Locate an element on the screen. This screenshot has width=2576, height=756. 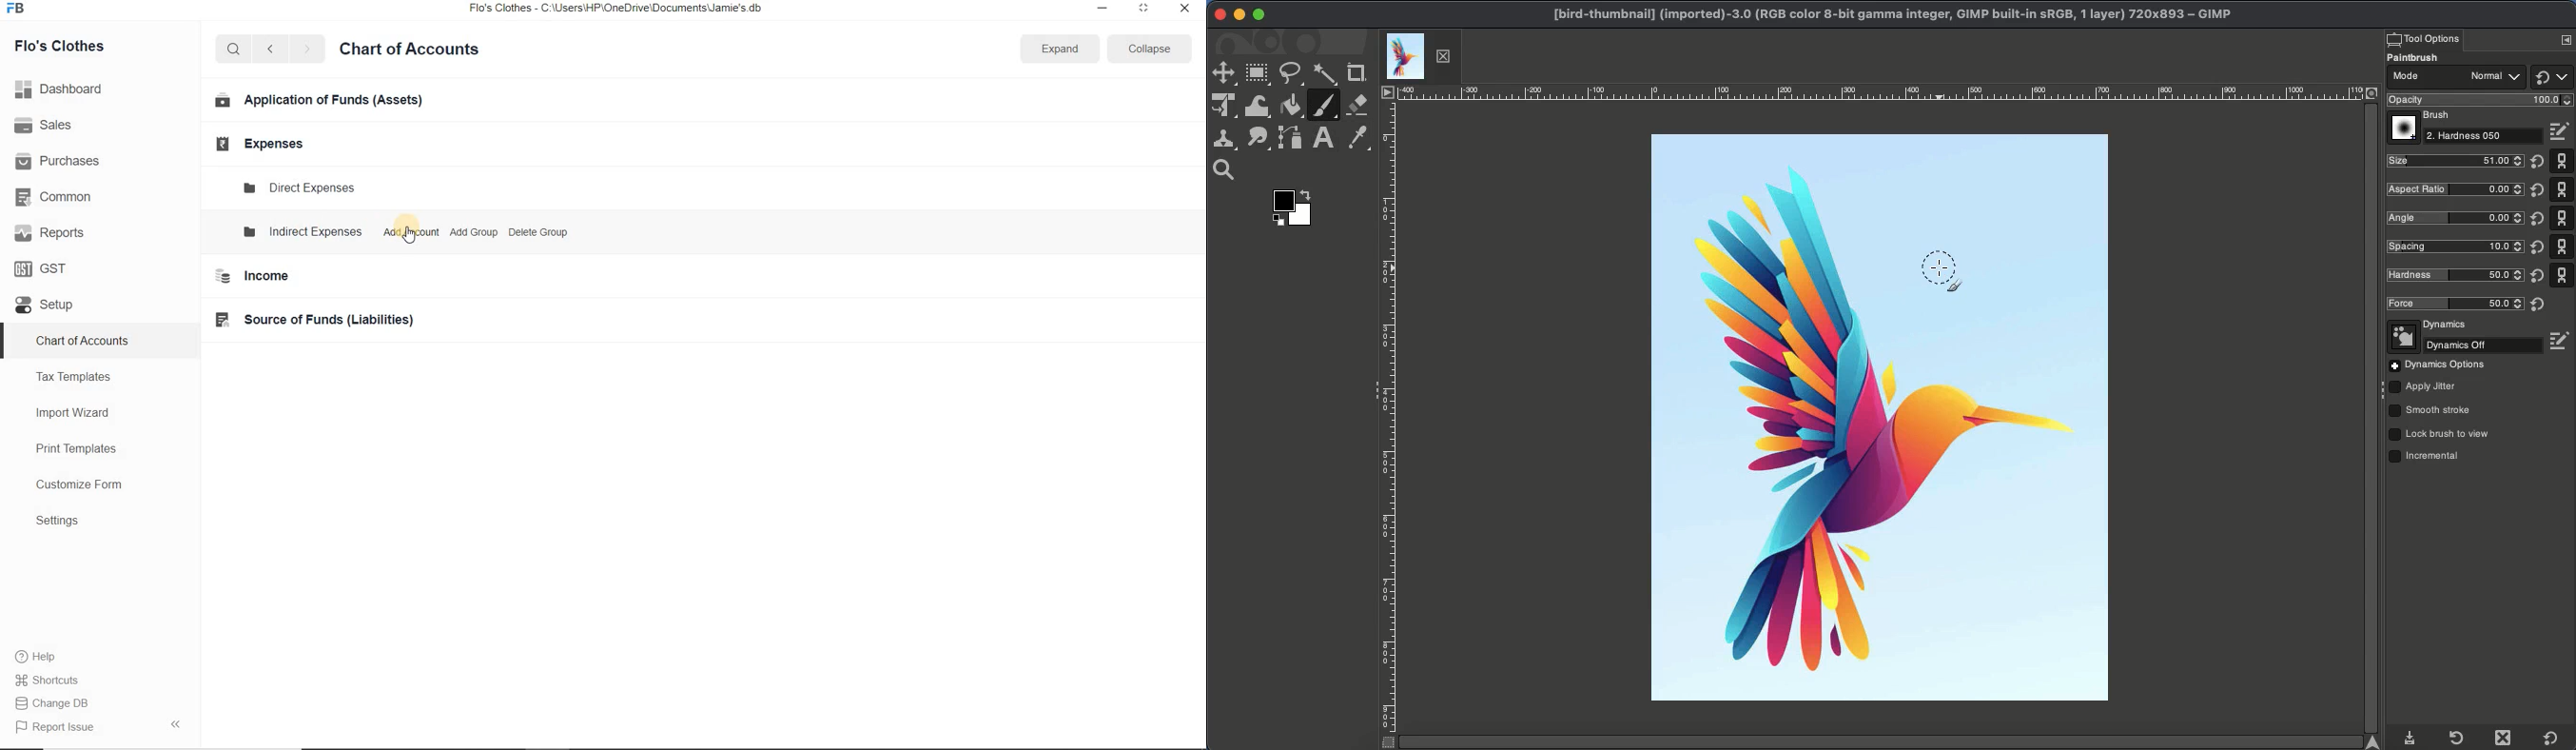
Smooth stroke is located at coordinates (2430, 411).